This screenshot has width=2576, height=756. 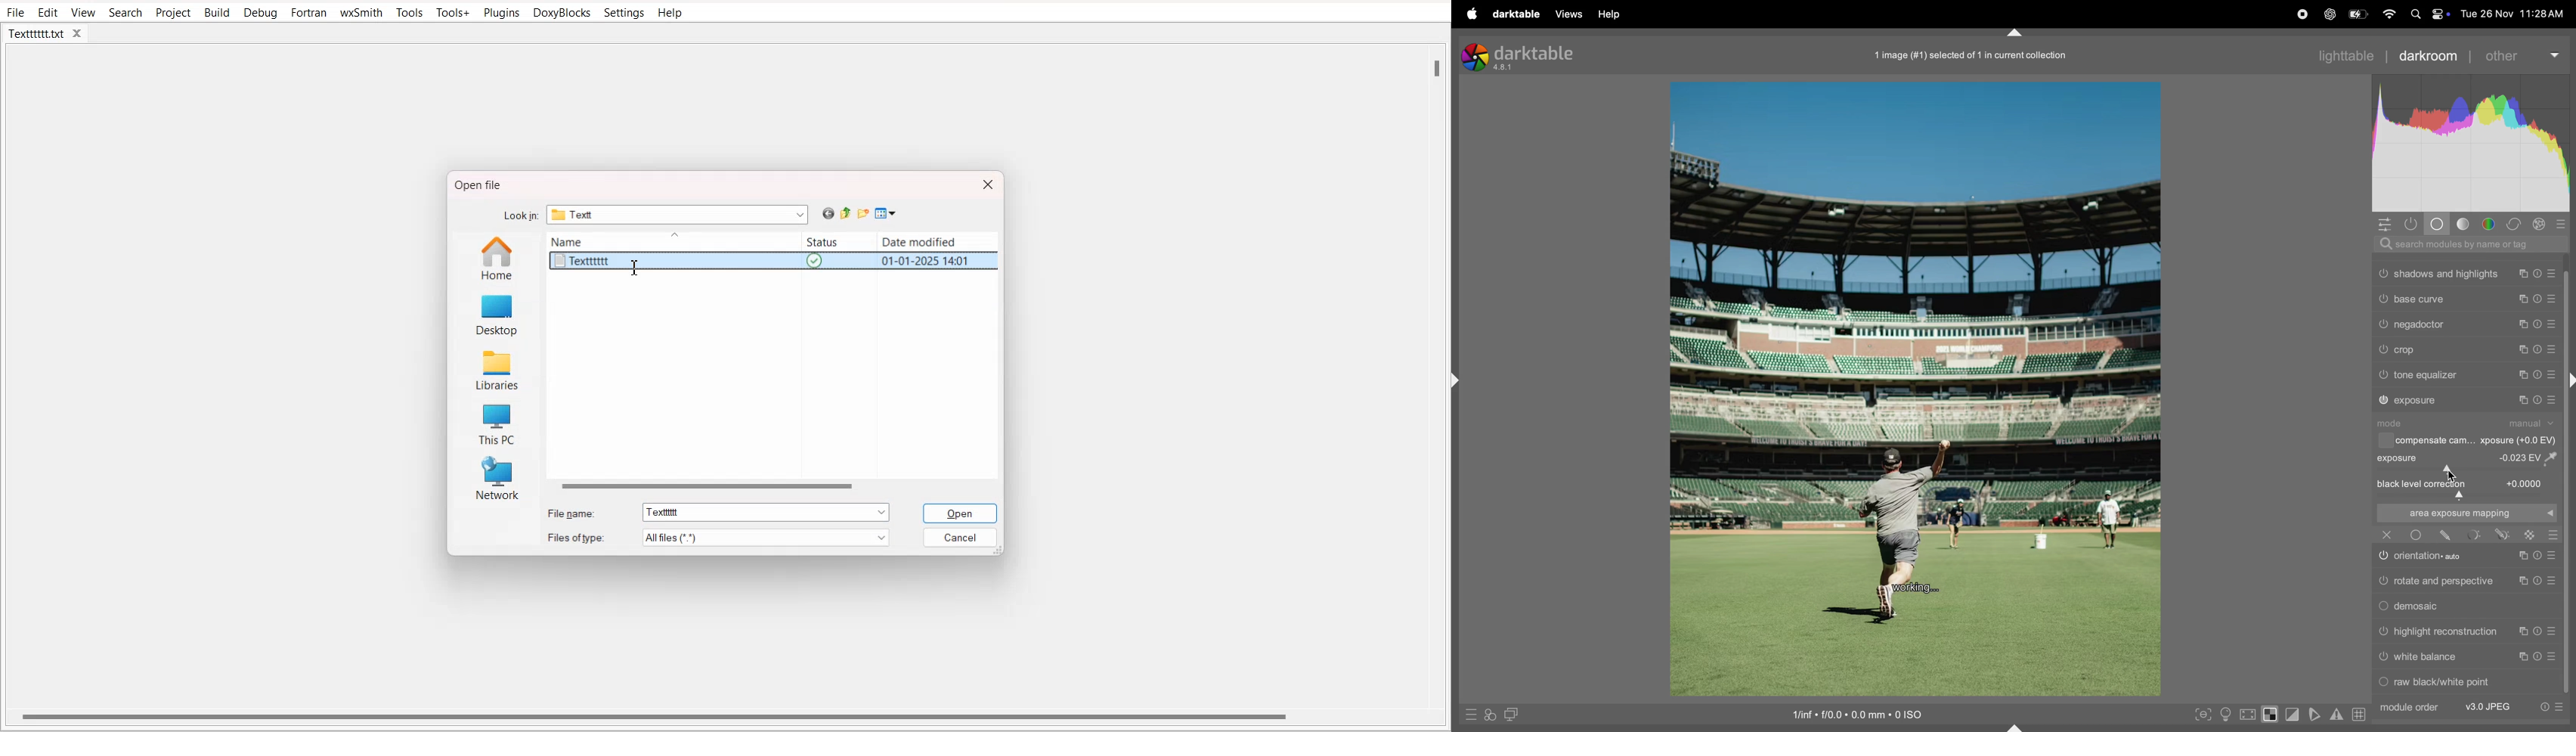 I want to click on copy, so click(x=2521, y=400).